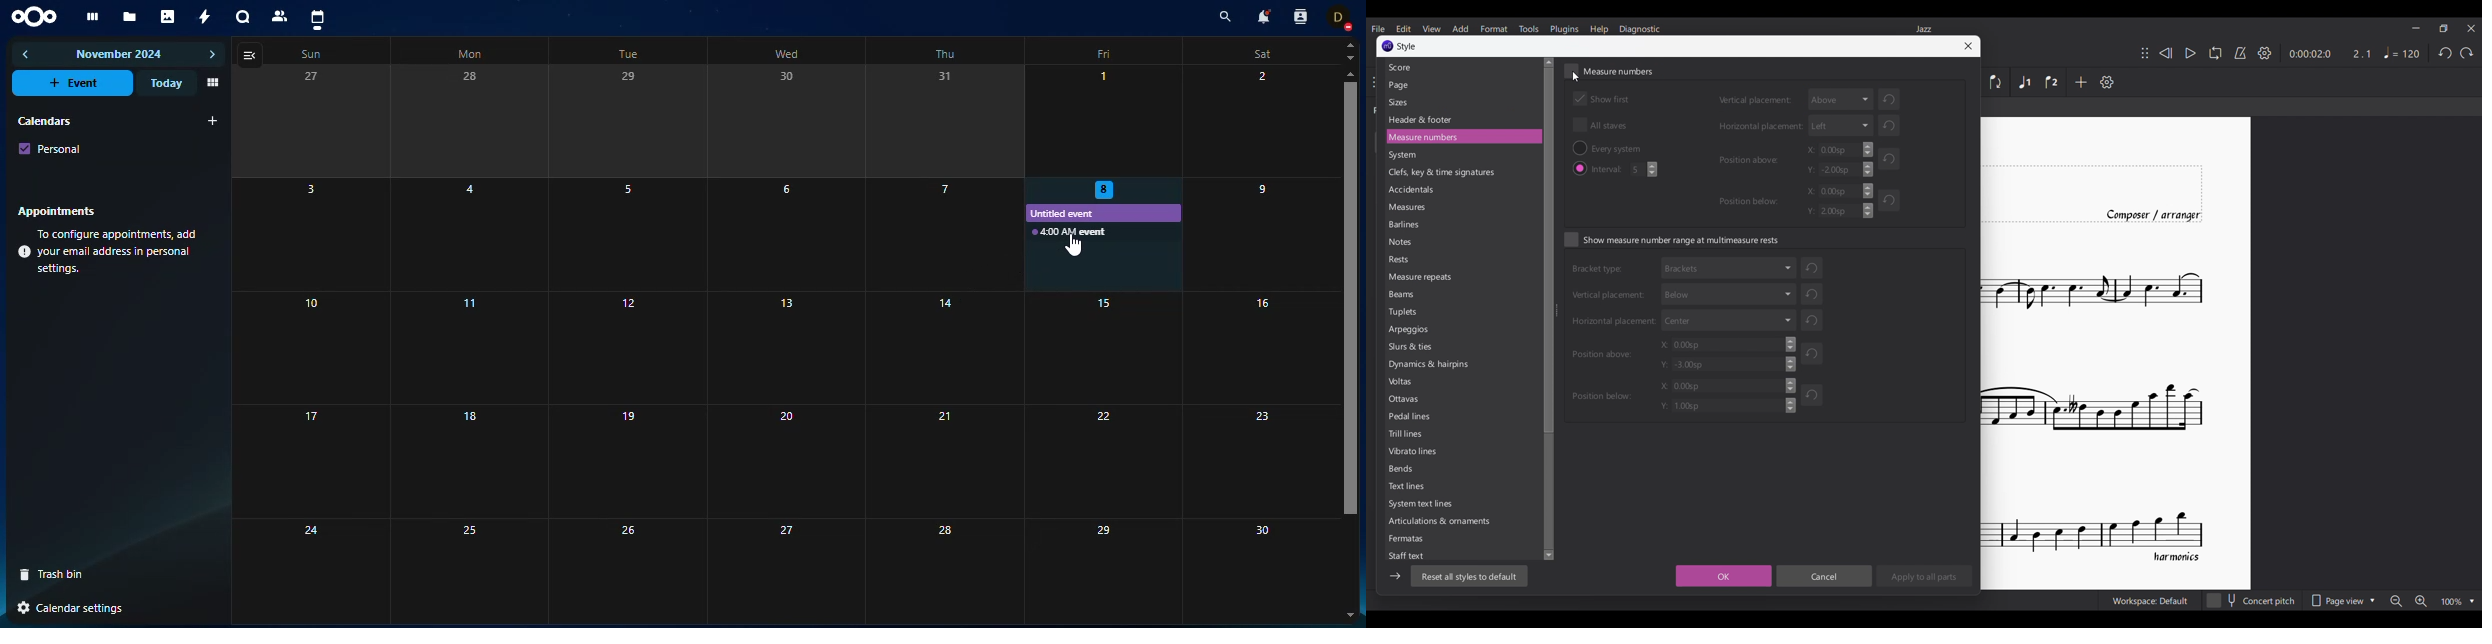  What do you see at coordinates (1460, 29) in the screenshot?
I see `Add menu` at bounding box center [1460, 29].